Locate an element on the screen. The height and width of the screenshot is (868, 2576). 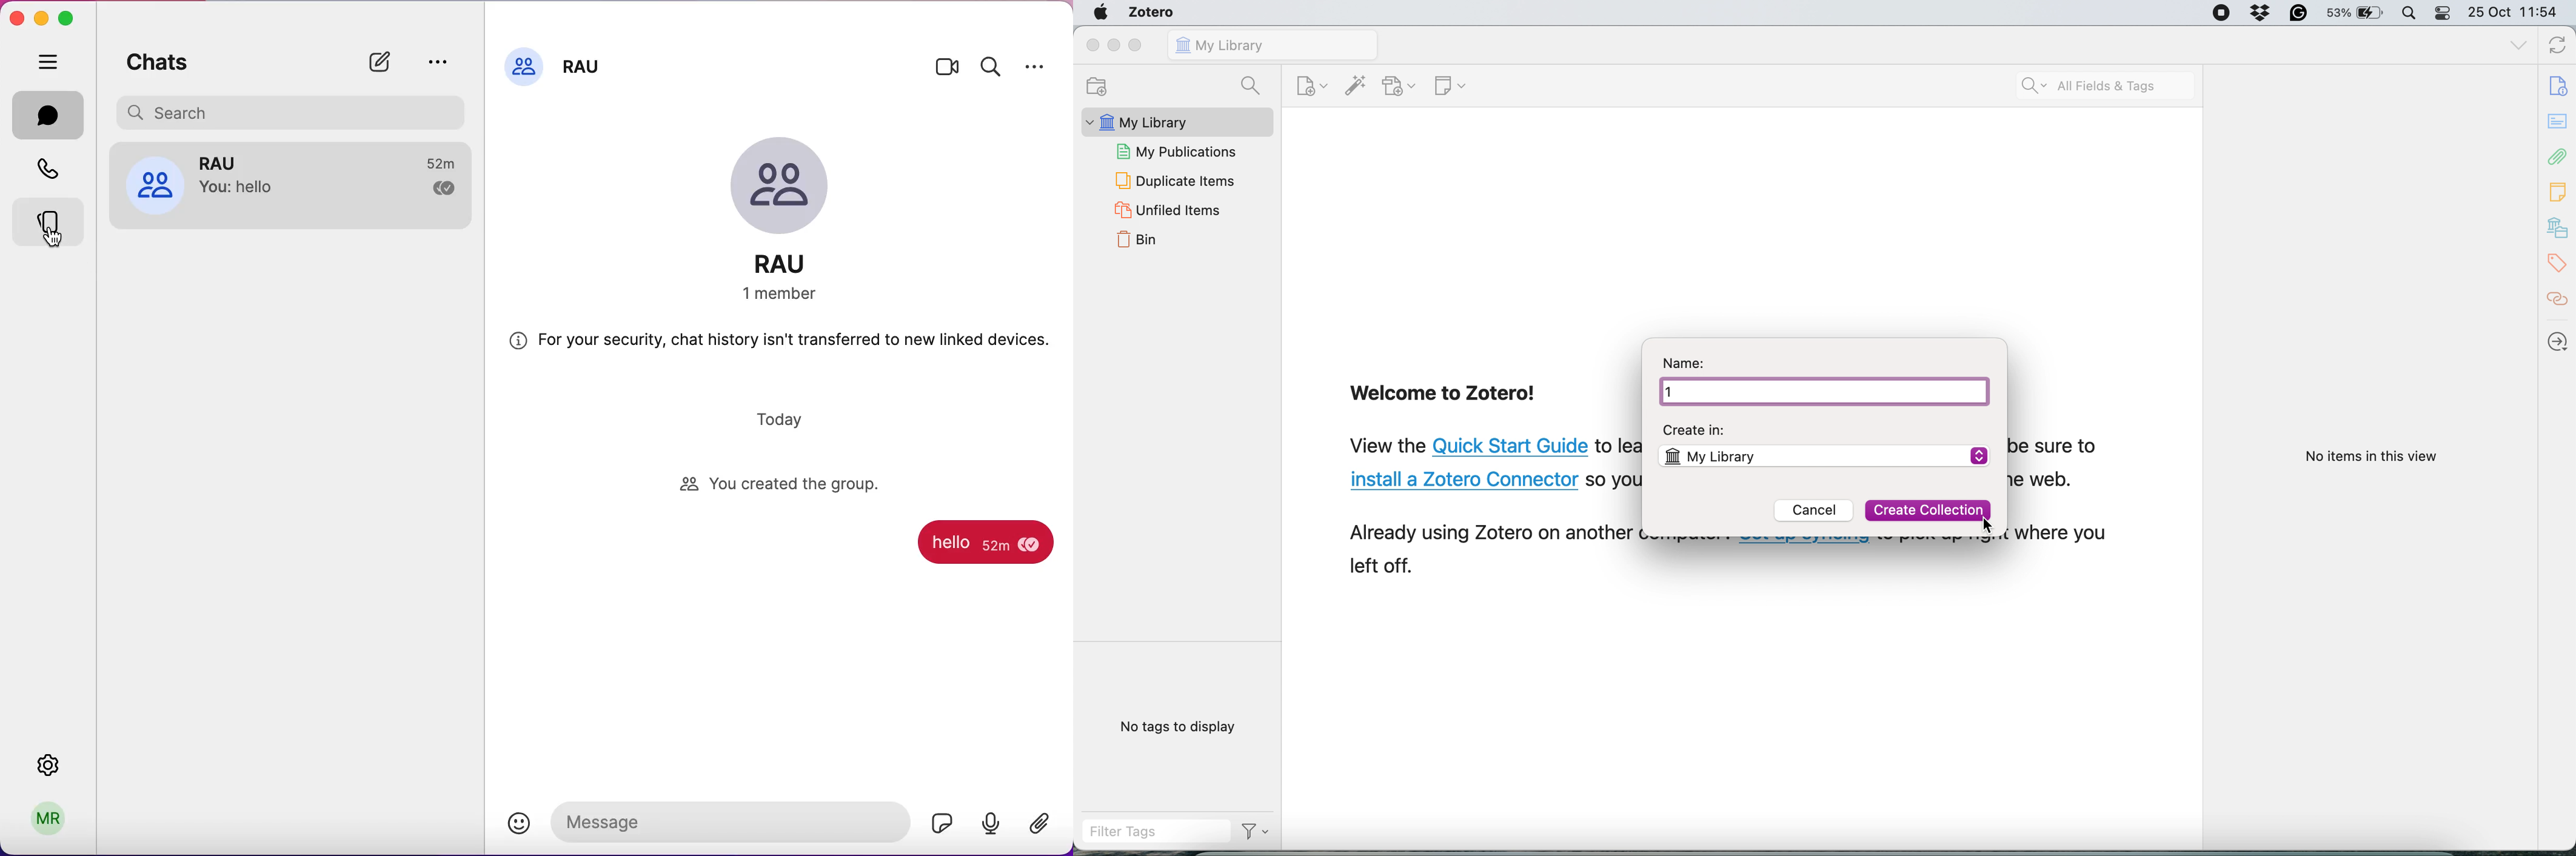
message is located at coordinates (728, 821).